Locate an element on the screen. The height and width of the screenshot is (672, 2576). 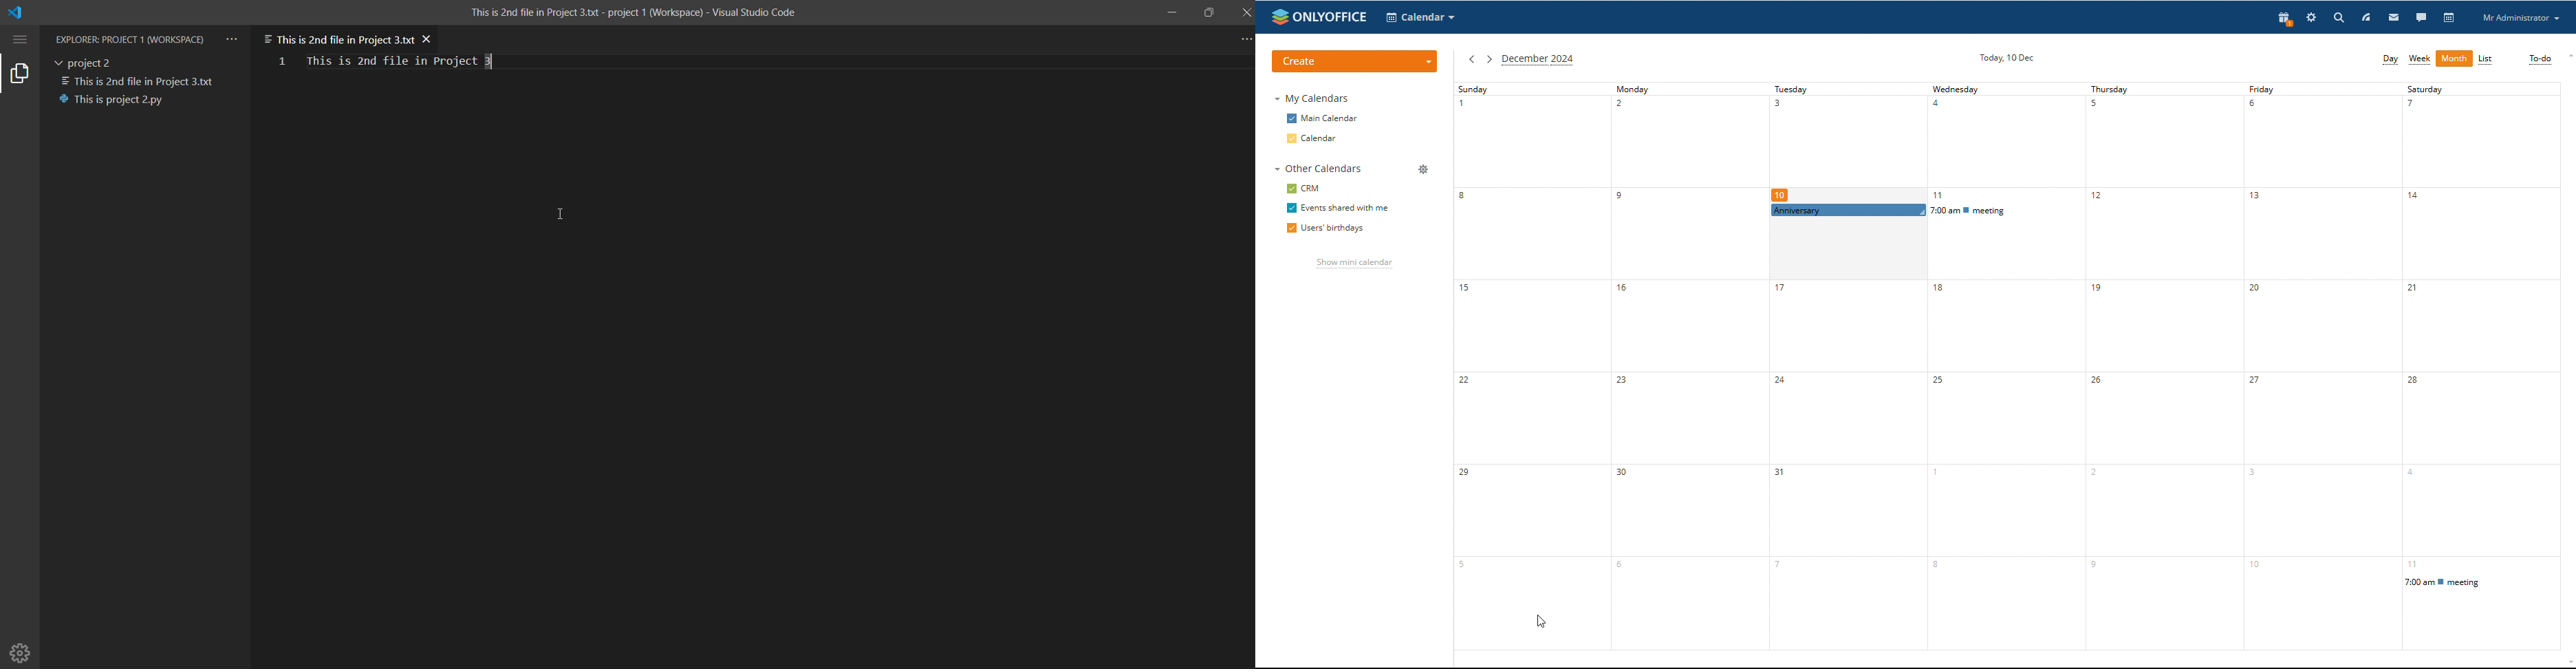
current month is located at coordinates (1538, 60).